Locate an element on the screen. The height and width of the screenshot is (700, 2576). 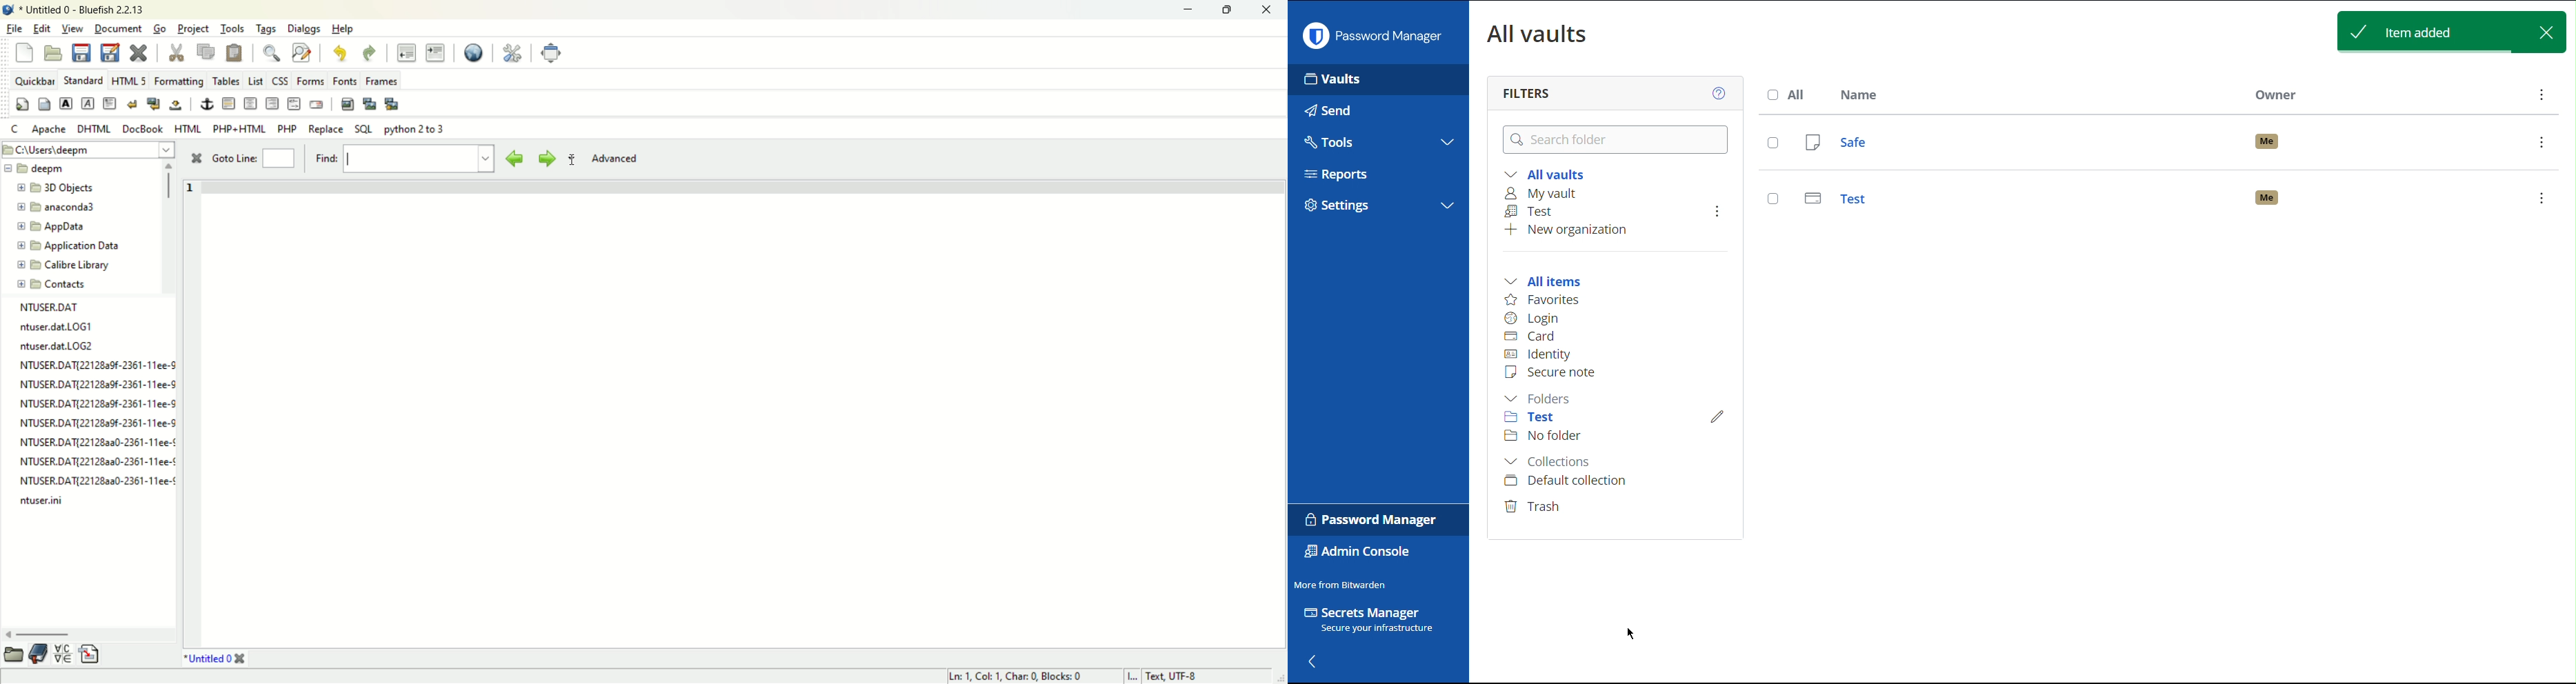
Card is located at coordinates (1532, 334).